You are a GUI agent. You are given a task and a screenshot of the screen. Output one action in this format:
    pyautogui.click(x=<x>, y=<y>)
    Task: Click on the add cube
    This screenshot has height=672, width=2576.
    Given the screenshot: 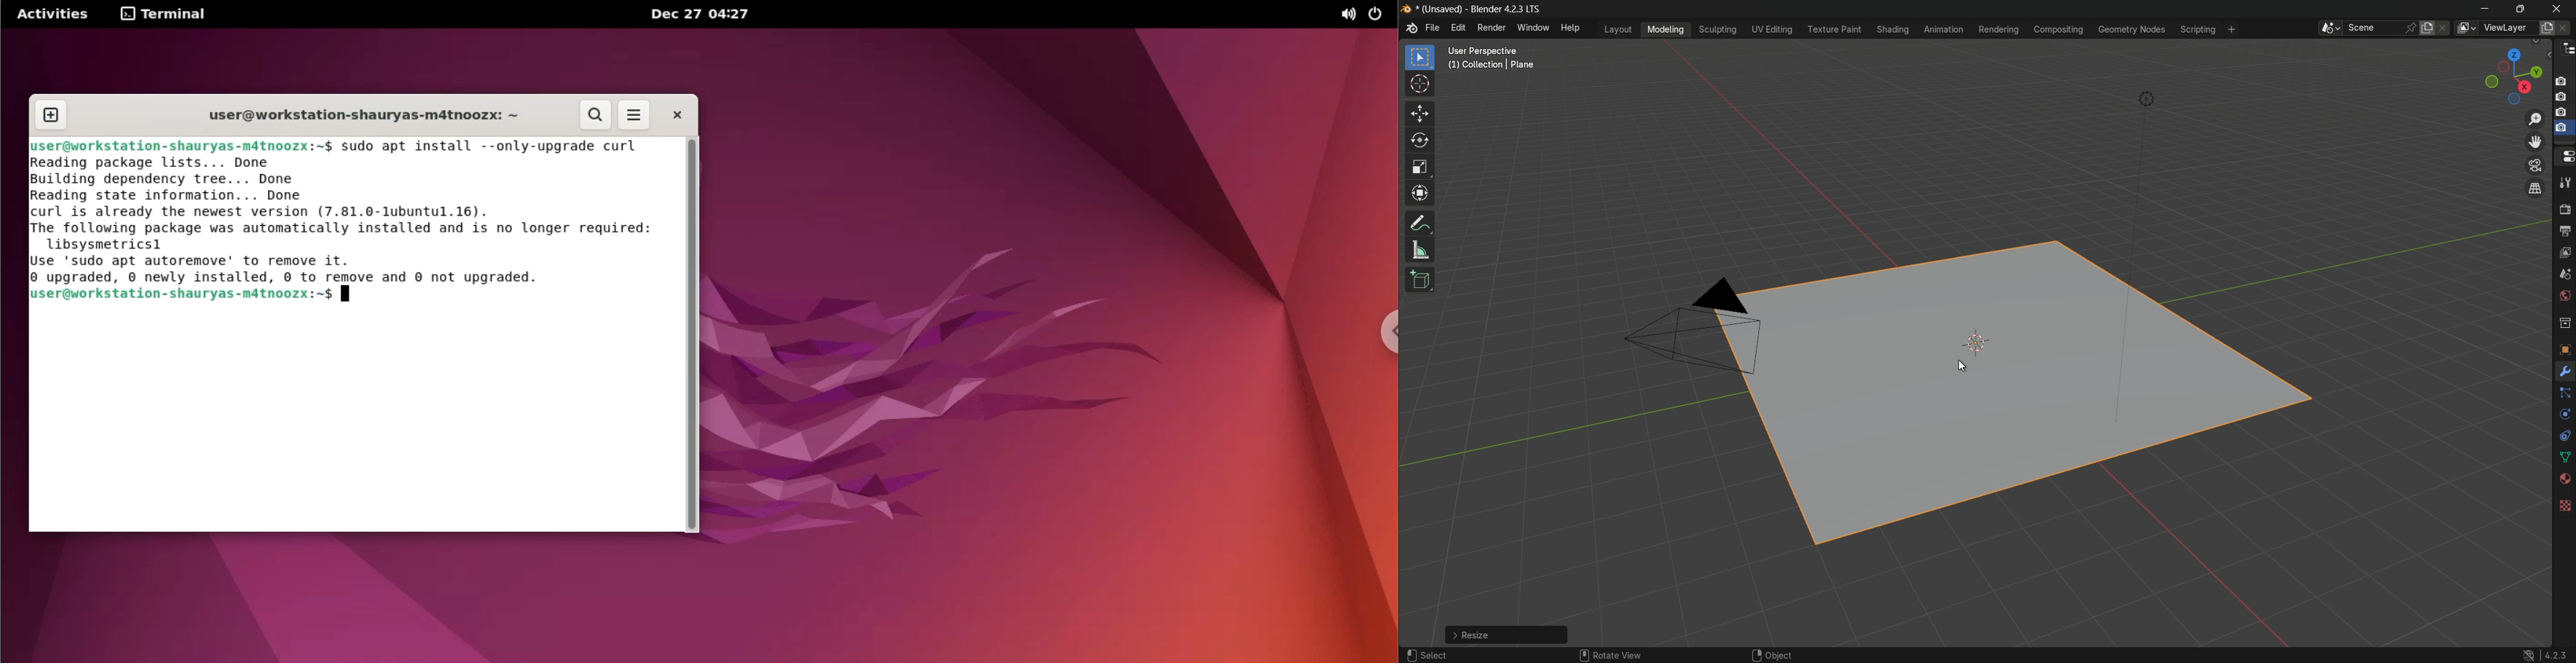 What is the action you would take?
    pyautogui.click(x=1421, y=282)
    